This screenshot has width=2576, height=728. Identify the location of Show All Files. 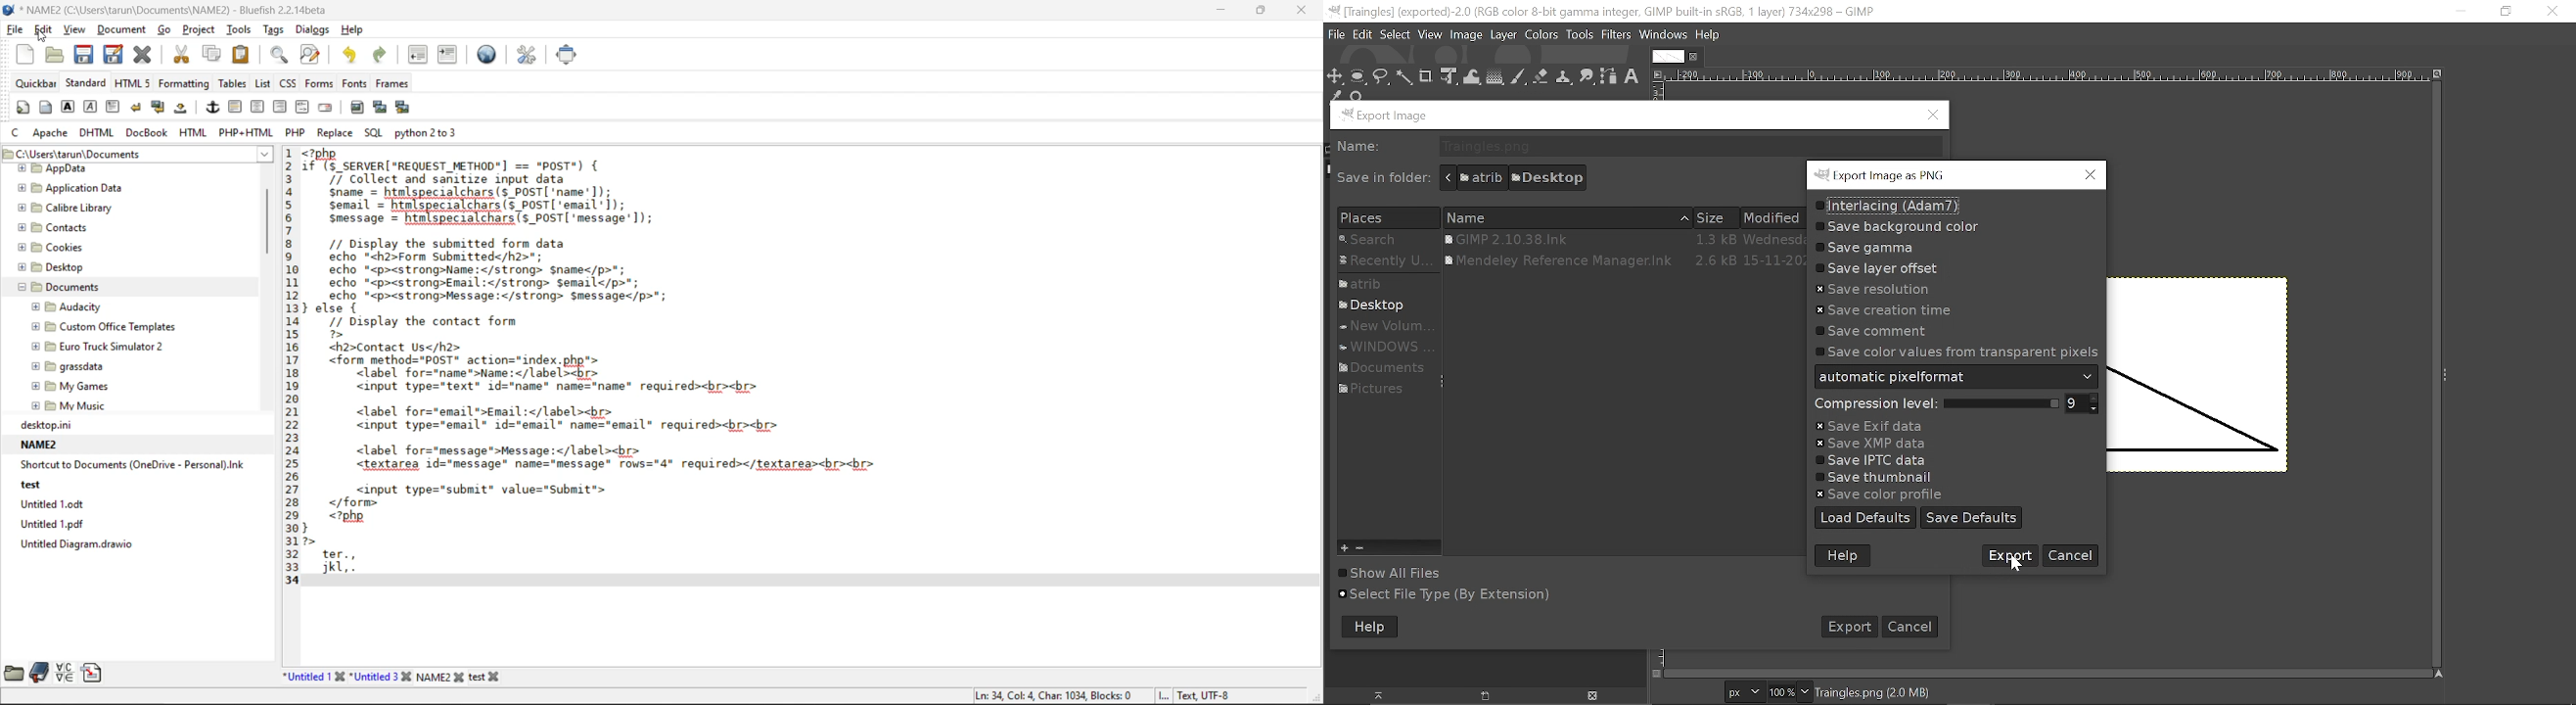
(1411, 573).